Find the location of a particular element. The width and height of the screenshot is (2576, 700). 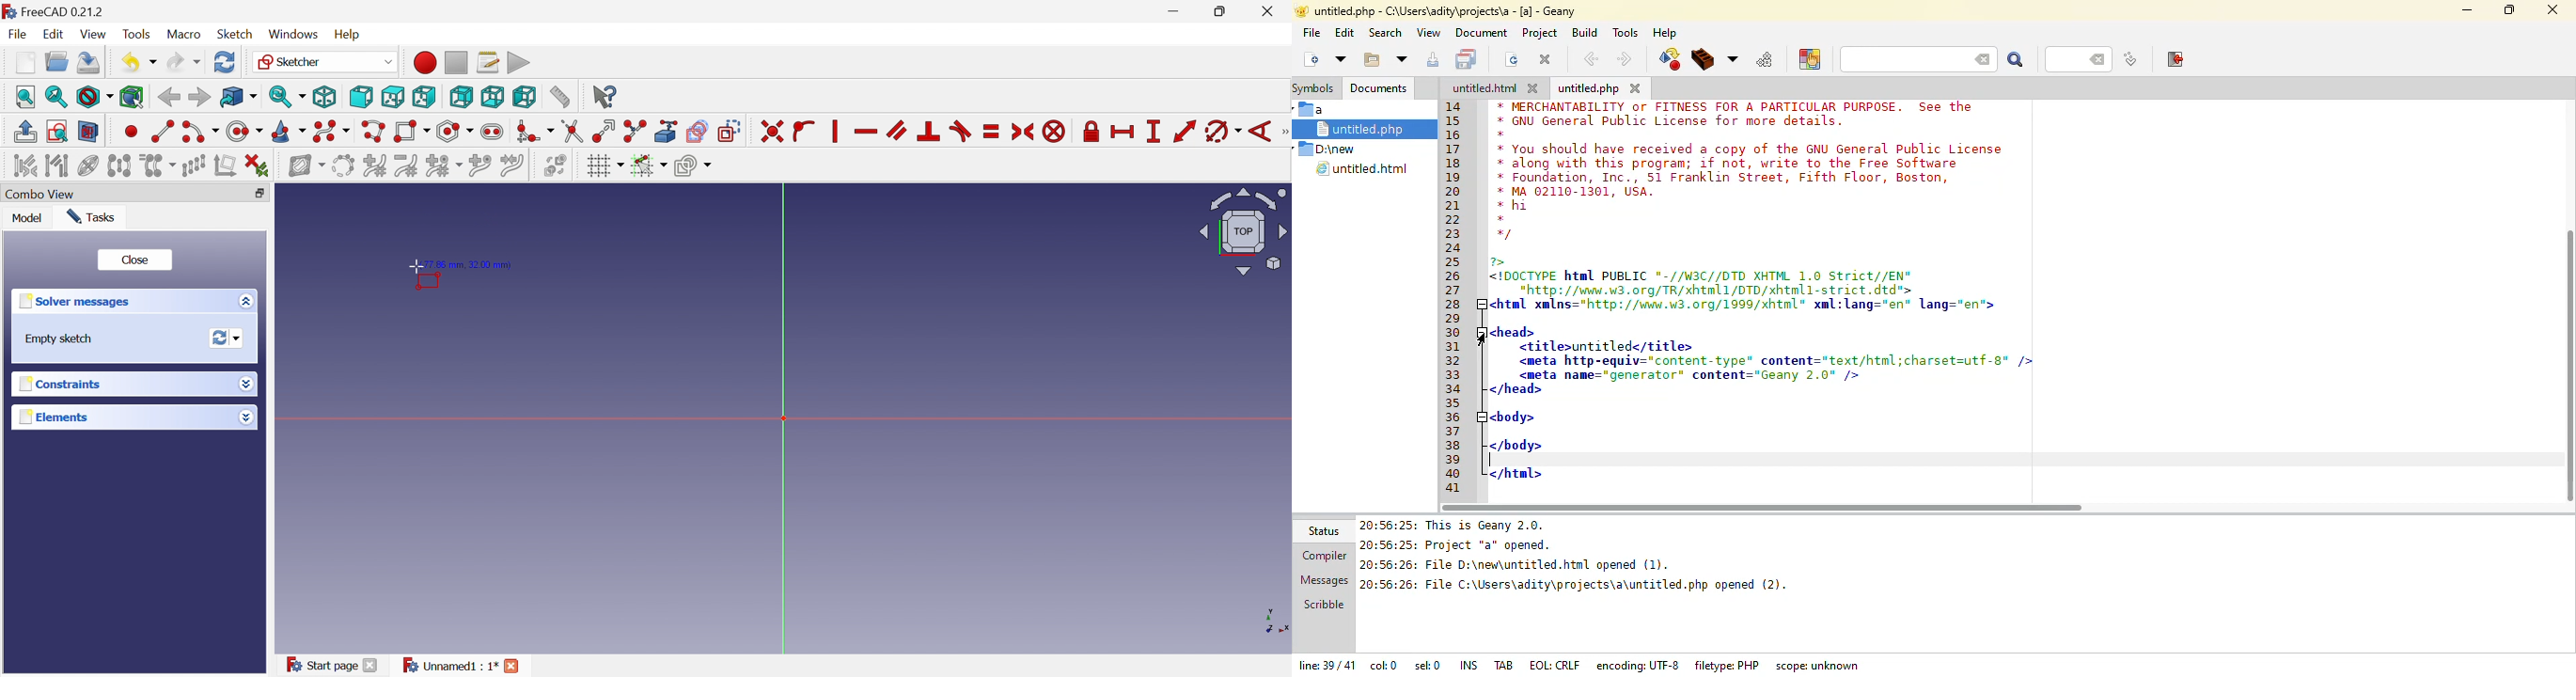

View sketch is located at coordinates (57, 131).